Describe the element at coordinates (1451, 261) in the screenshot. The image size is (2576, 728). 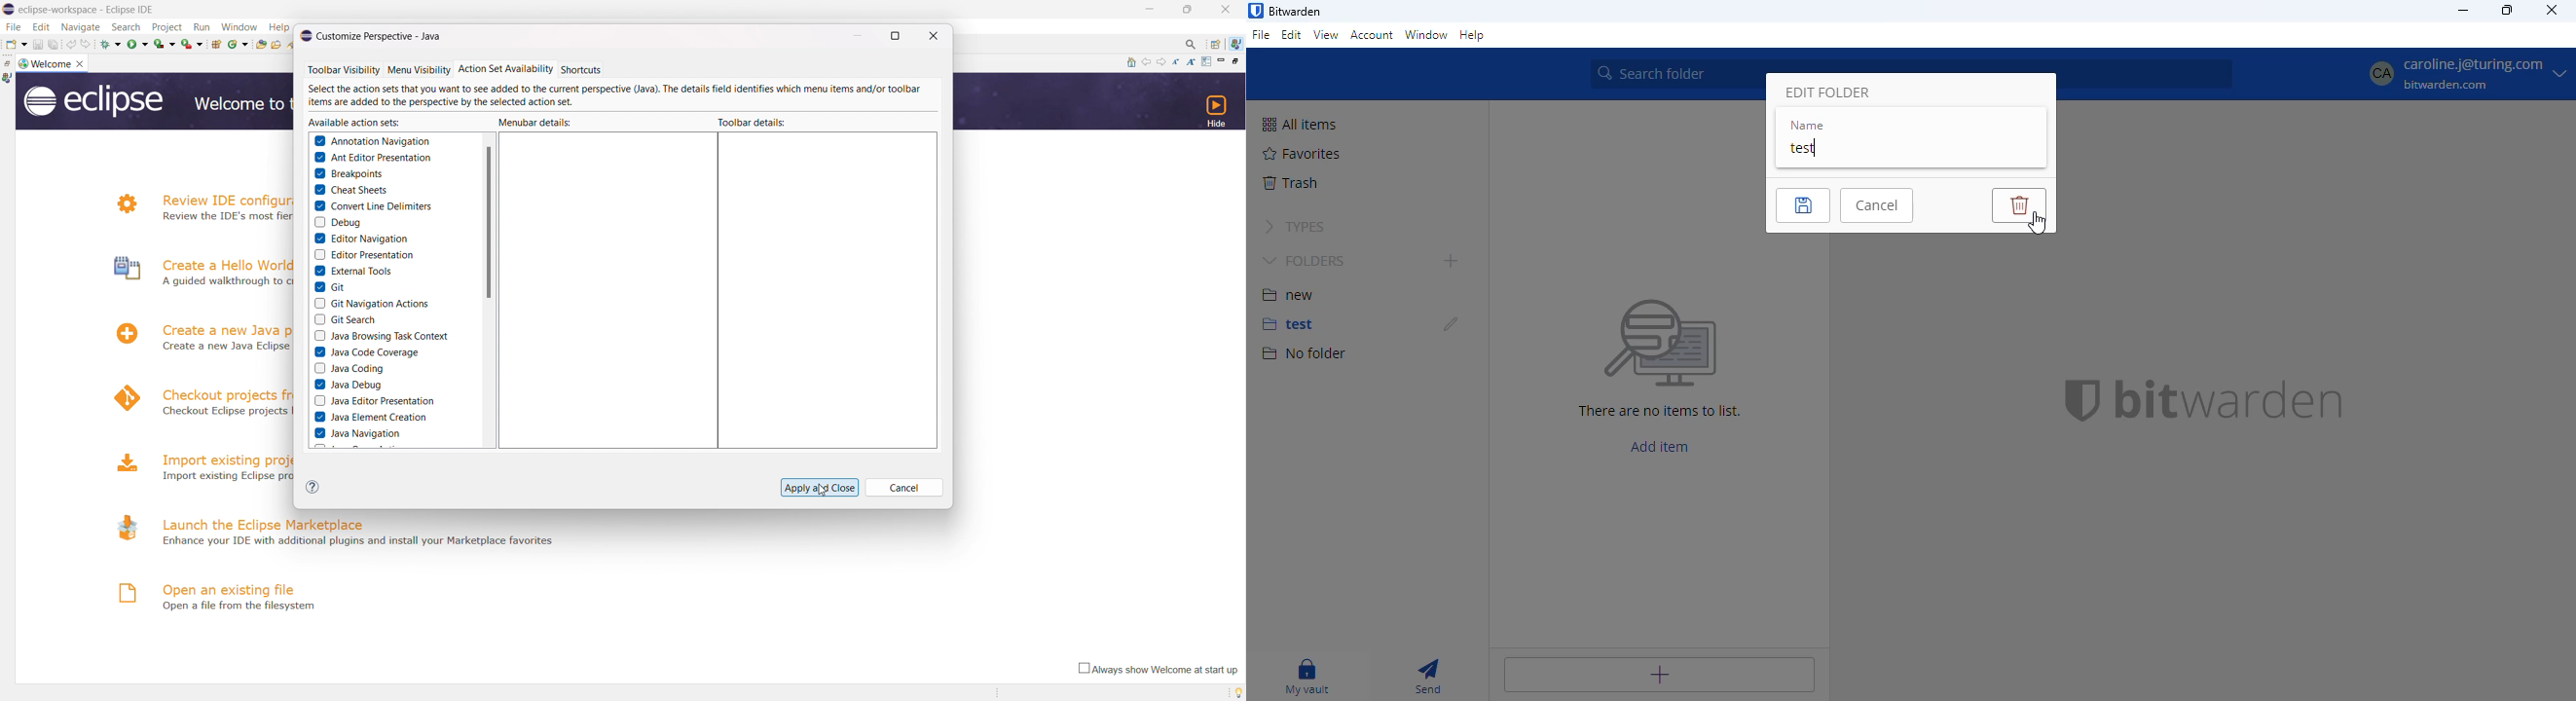
I see `add folder` at that location.